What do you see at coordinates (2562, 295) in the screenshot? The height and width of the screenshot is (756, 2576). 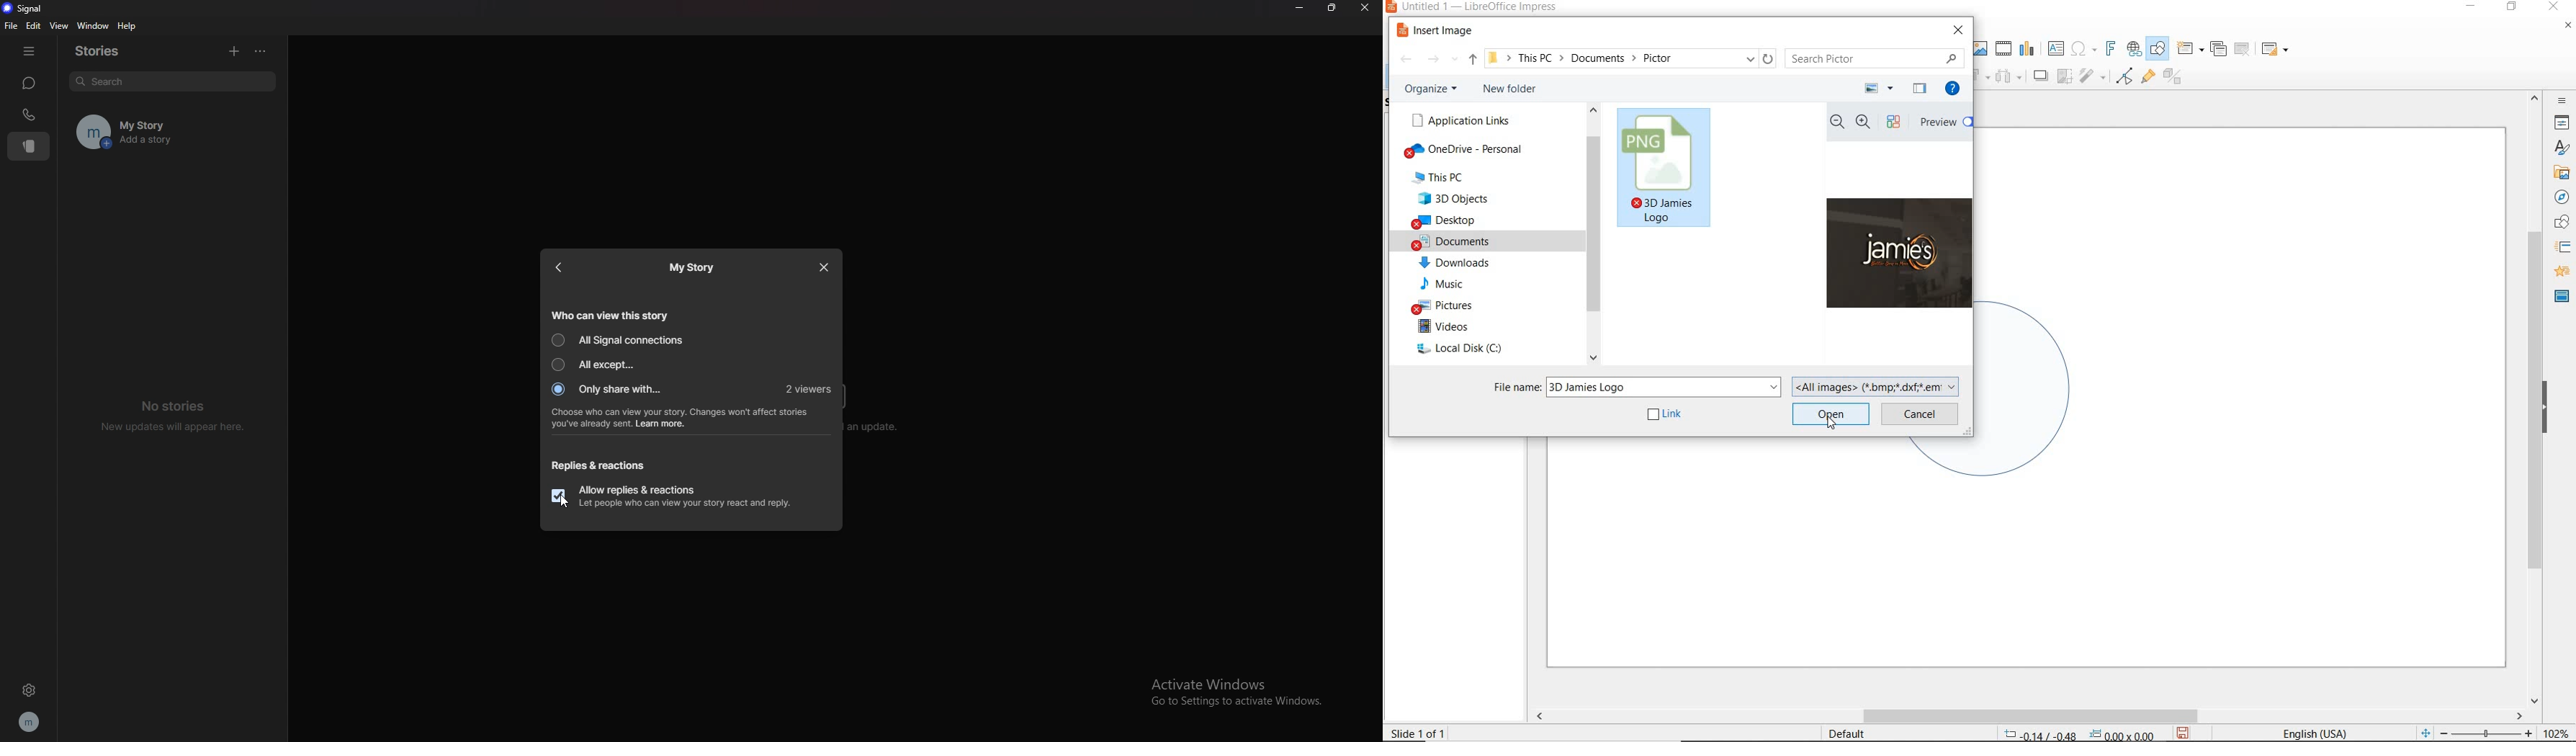 I see `master slide` at bounding box center [2562, 295].